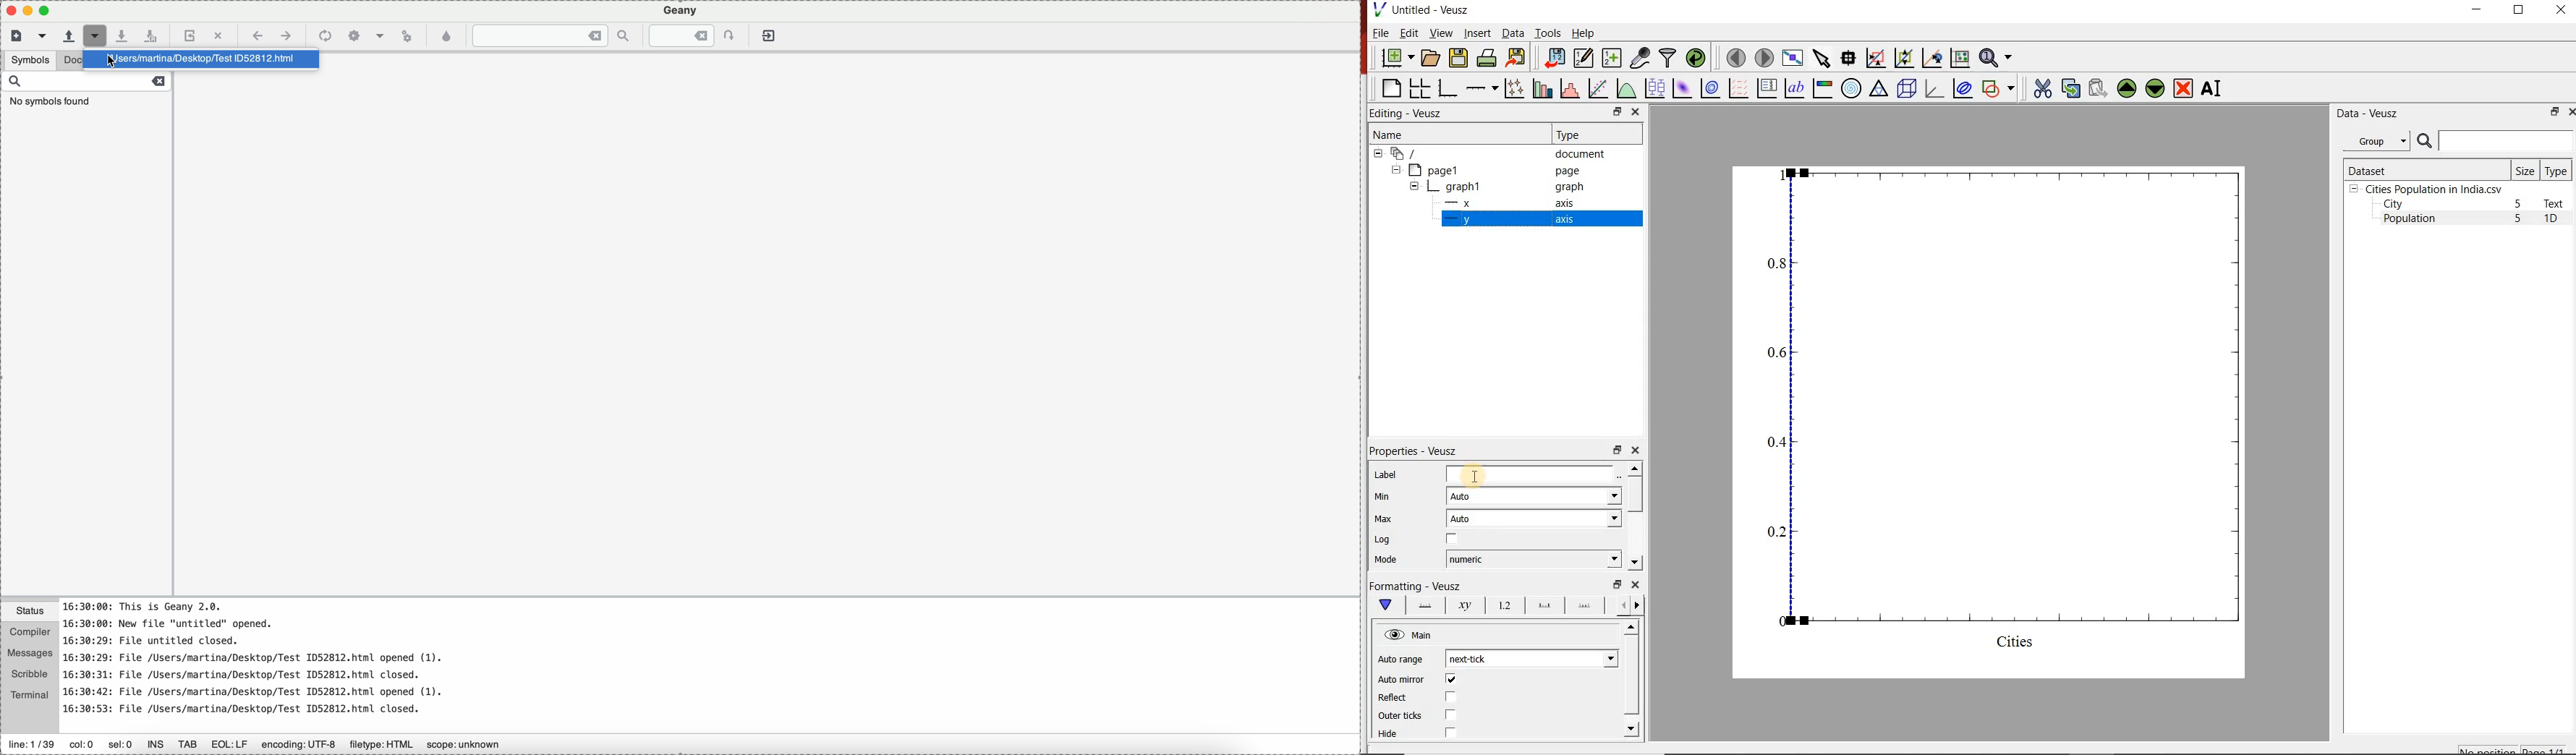 Image resolution: width=2576 pixels, height=756 pixels. What do you see at coordinates (1452, 539) in the screenshot?
I see `check/uncheck` at bounding box center [1452, 539].